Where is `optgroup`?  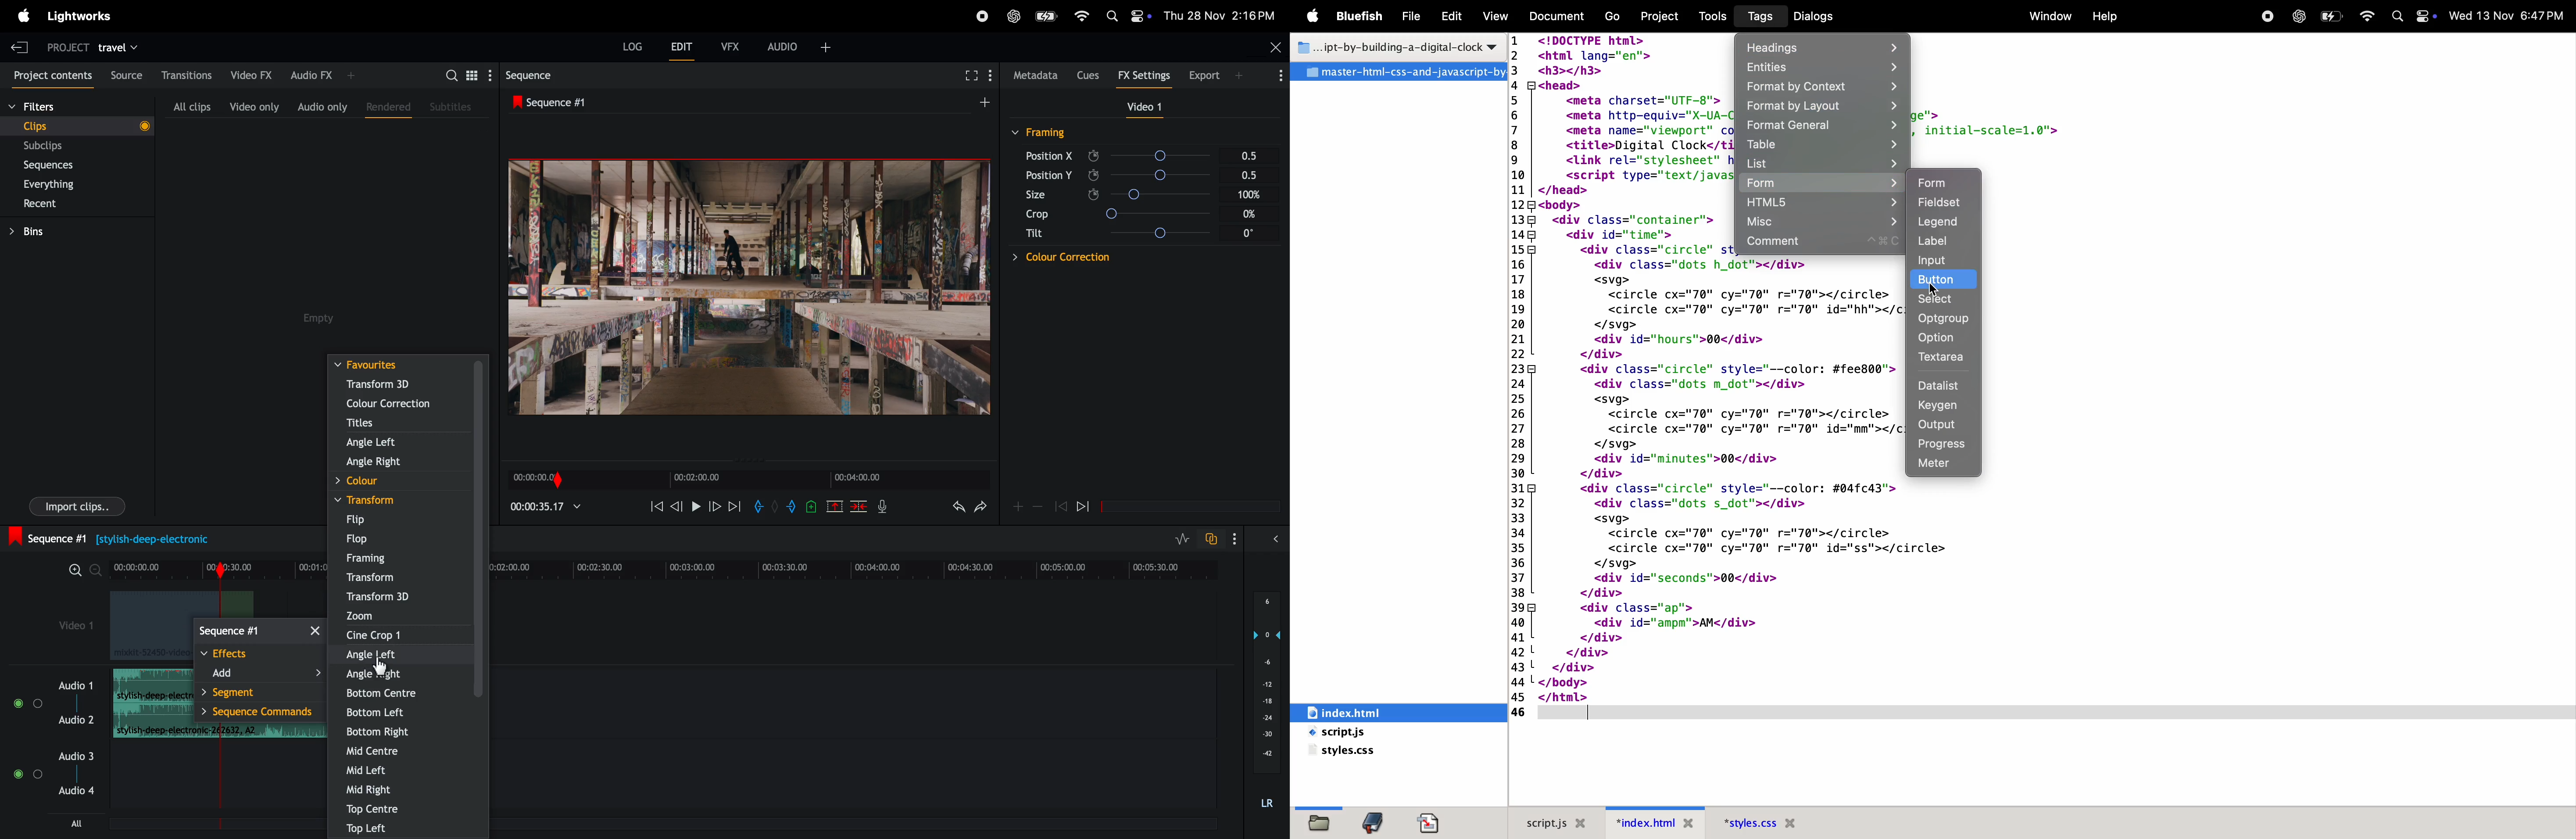
optgroup is located at coordinates (1943, 318).